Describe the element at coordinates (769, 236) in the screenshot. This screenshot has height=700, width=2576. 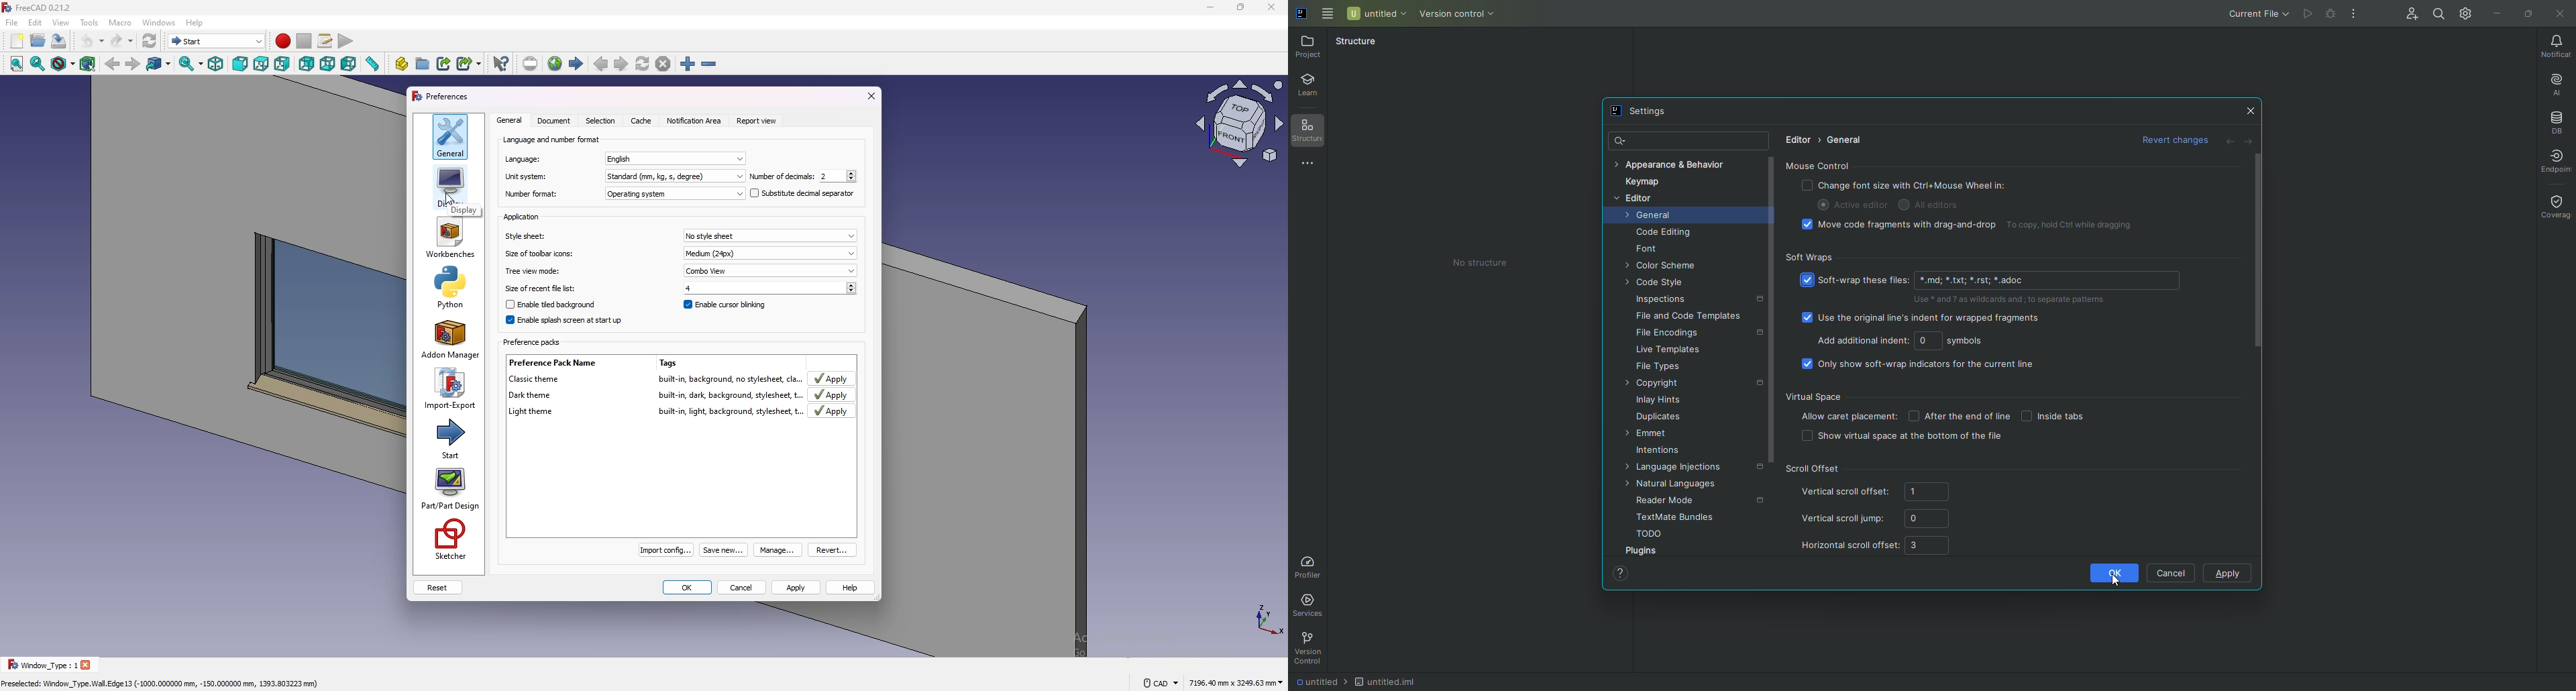
I see `No style sheet ` at that location.